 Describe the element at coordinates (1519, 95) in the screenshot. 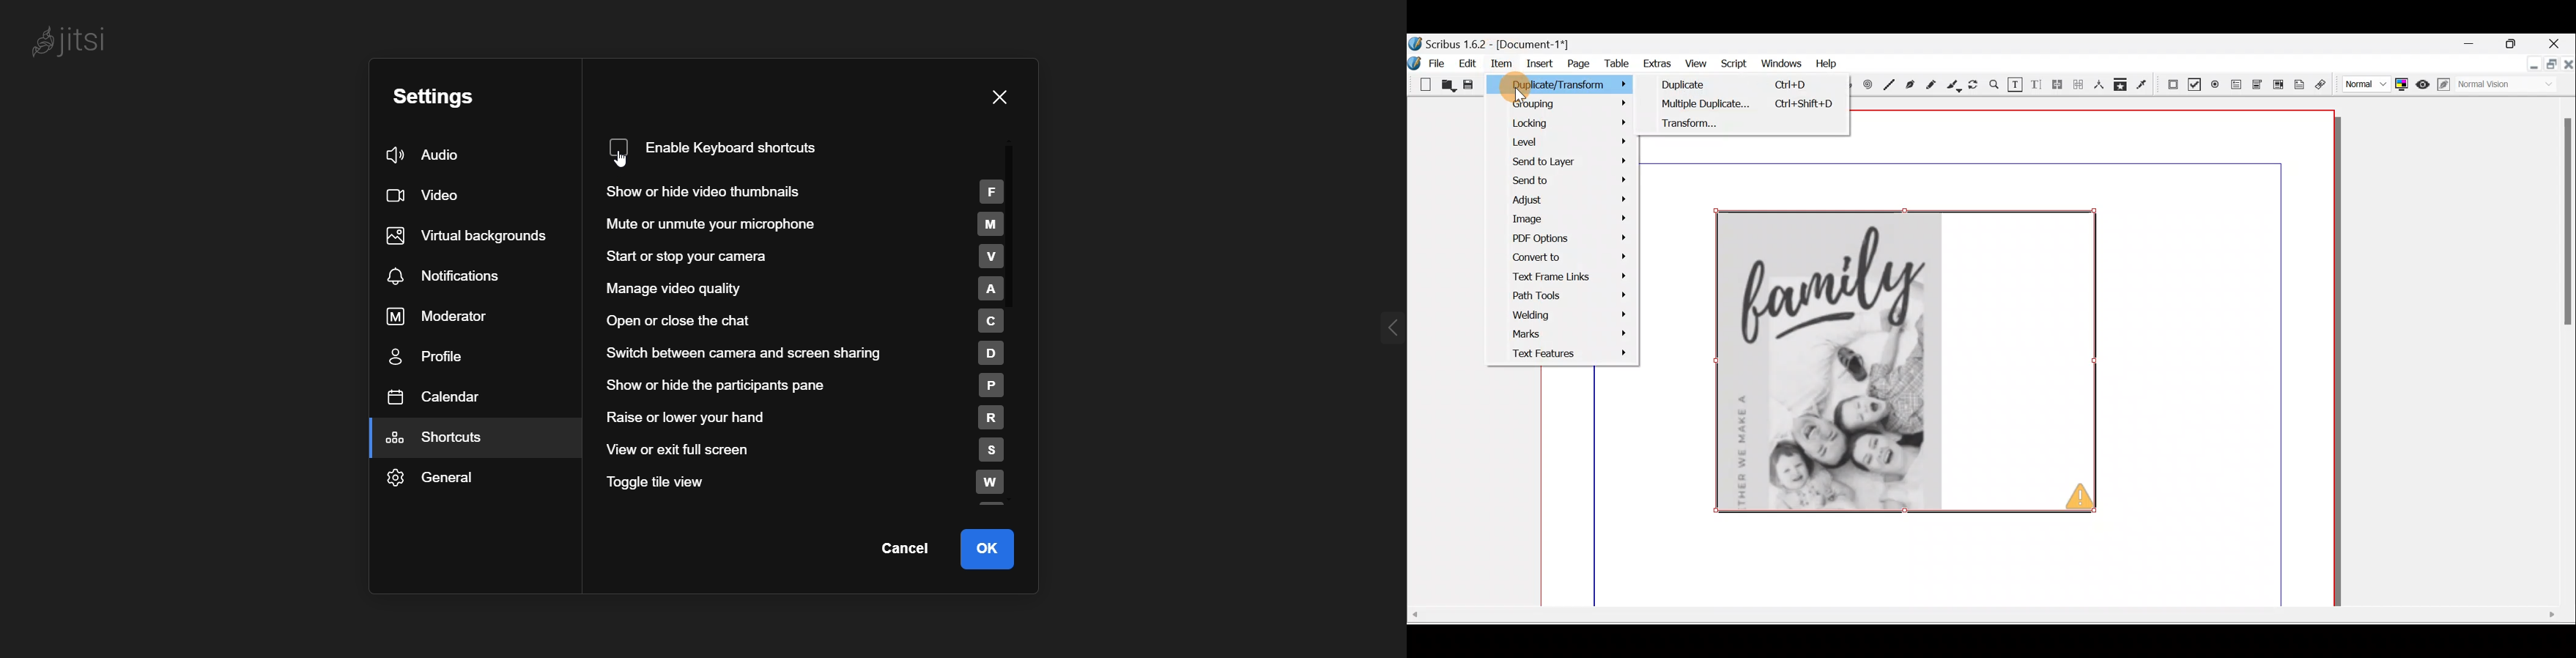

I see `cursor` at that location.